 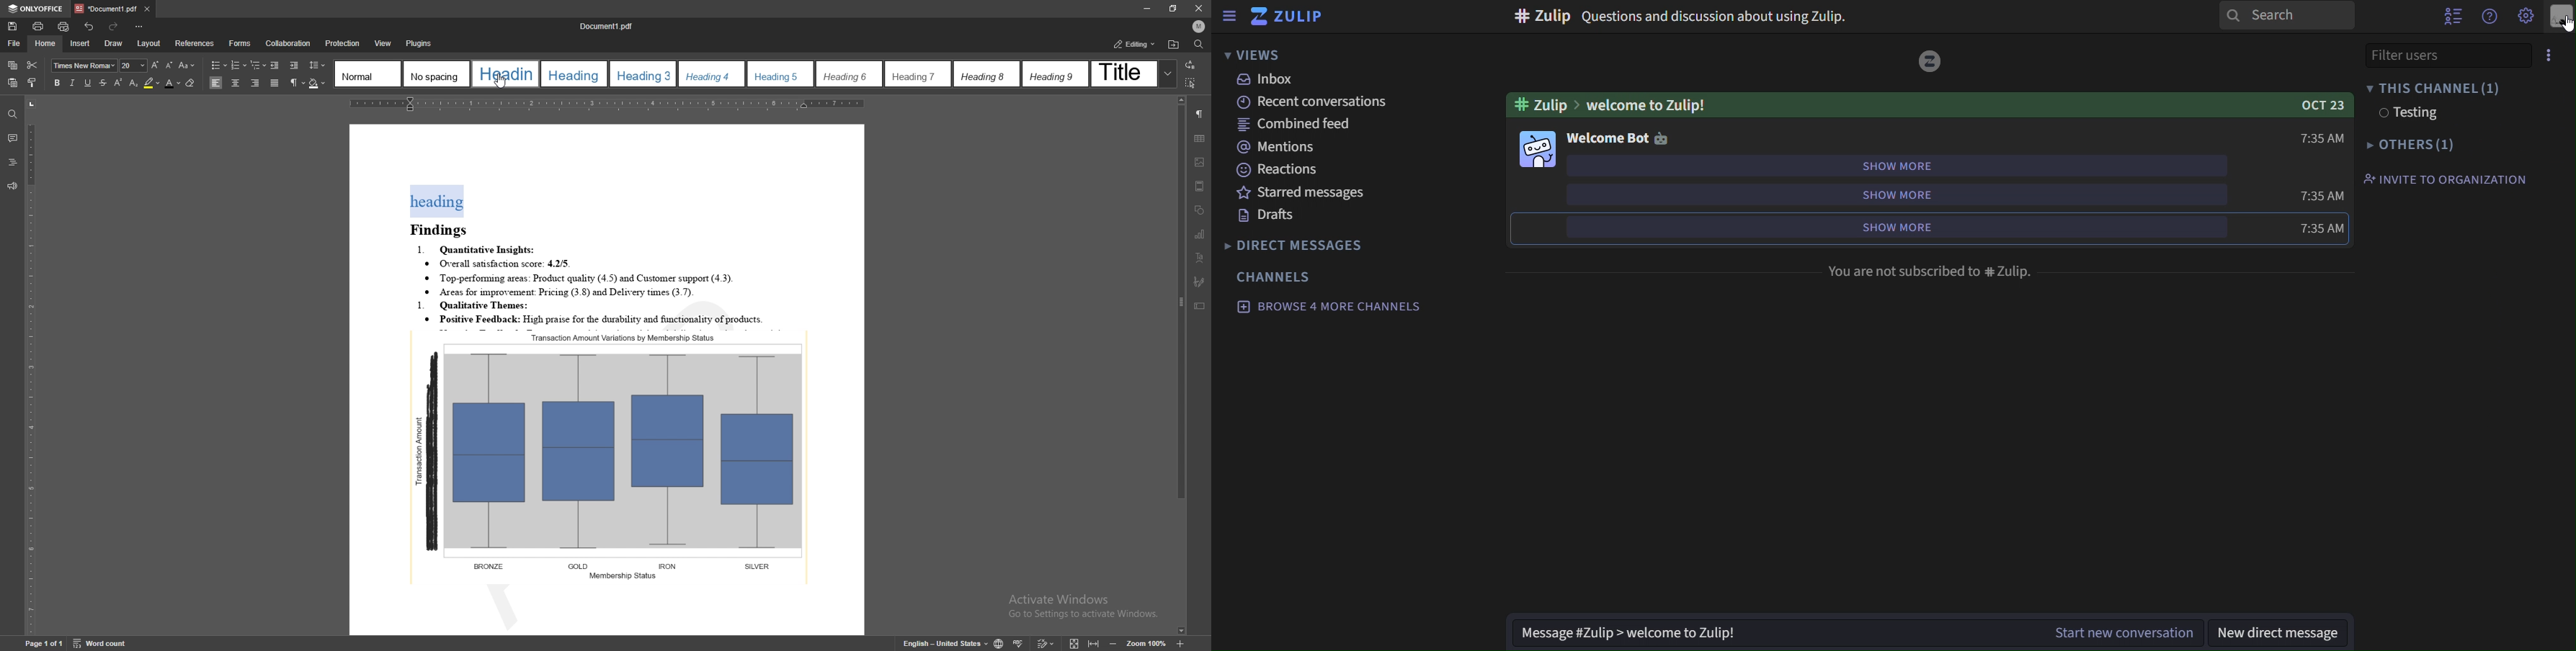 What do you see at coordinates (1200, 45) in the screenshot?
I see `find` at bounding box center [1200, 45].